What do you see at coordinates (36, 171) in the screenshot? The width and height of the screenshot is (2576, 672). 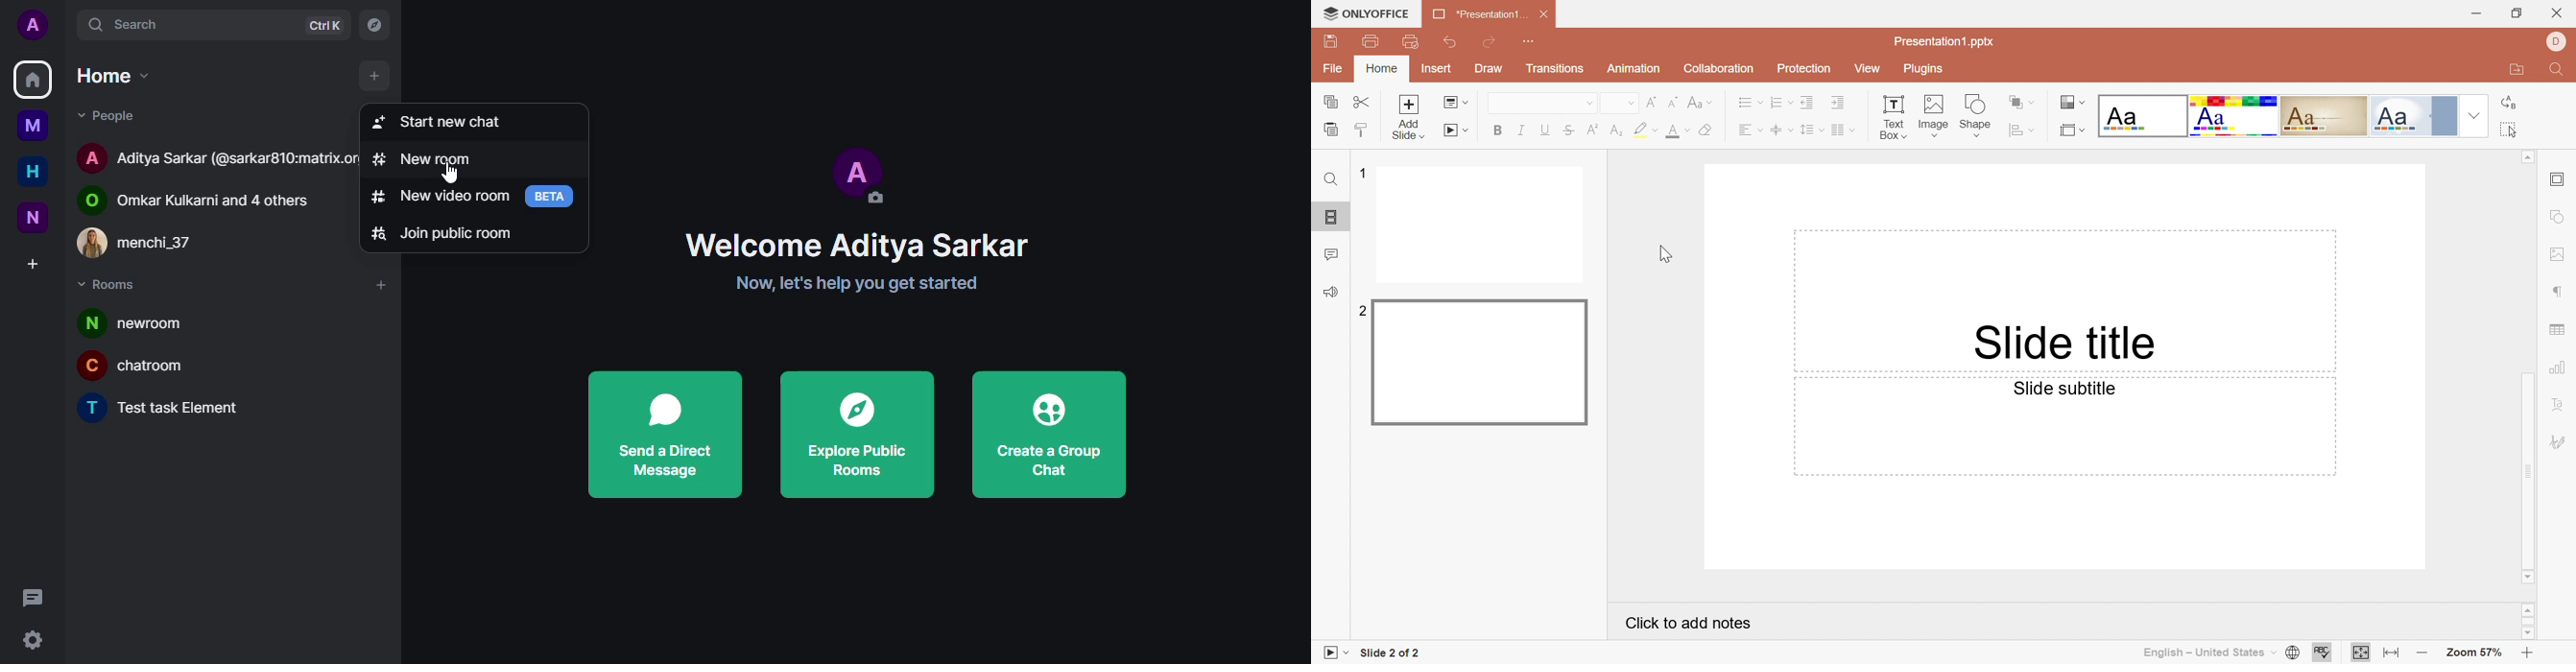 I see `home` at bounding box center [36, 171].